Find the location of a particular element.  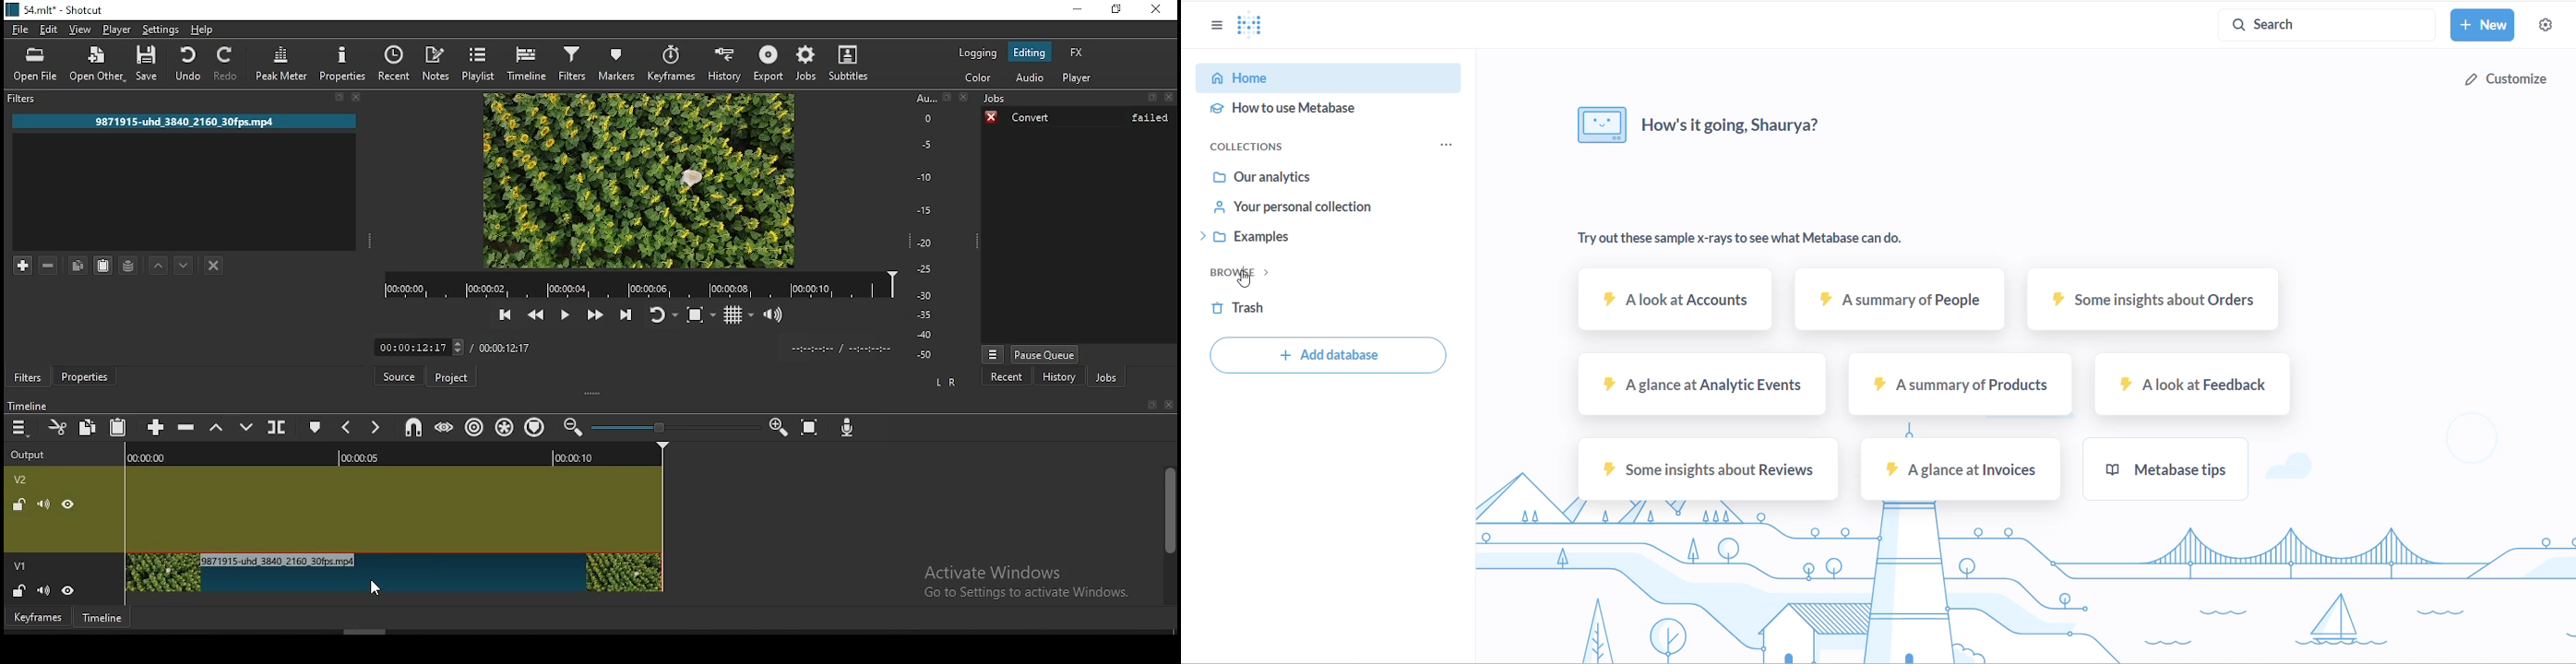

ripple all tracks is located at coordinates (505, 427).